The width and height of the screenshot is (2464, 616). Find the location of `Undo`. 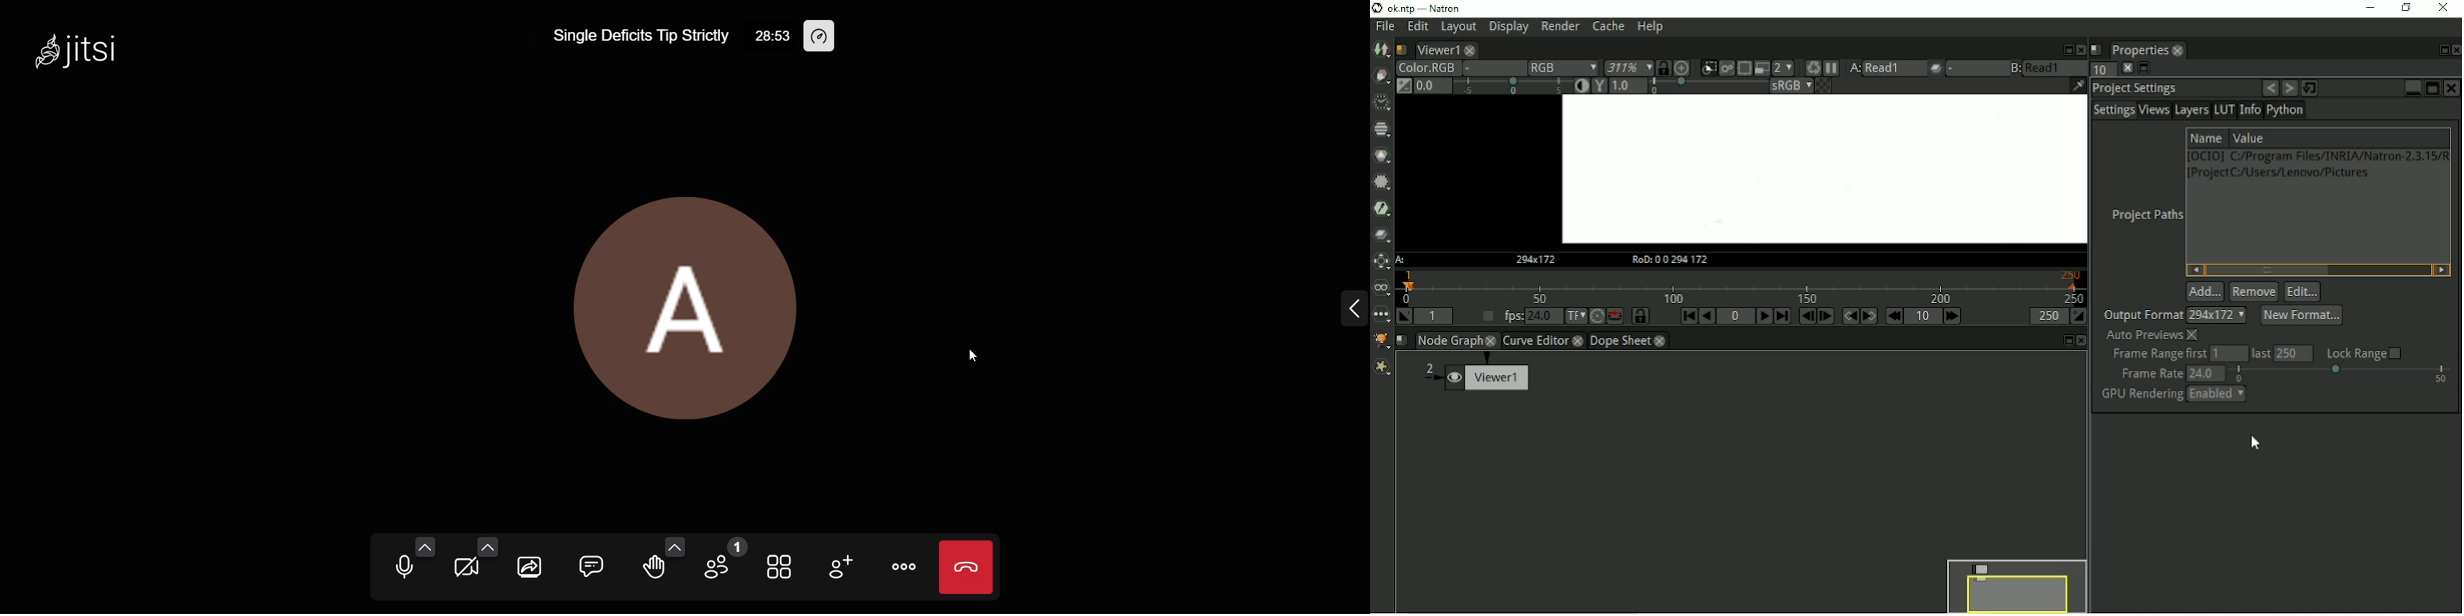

Undo is located at coordinates (2269, 88).